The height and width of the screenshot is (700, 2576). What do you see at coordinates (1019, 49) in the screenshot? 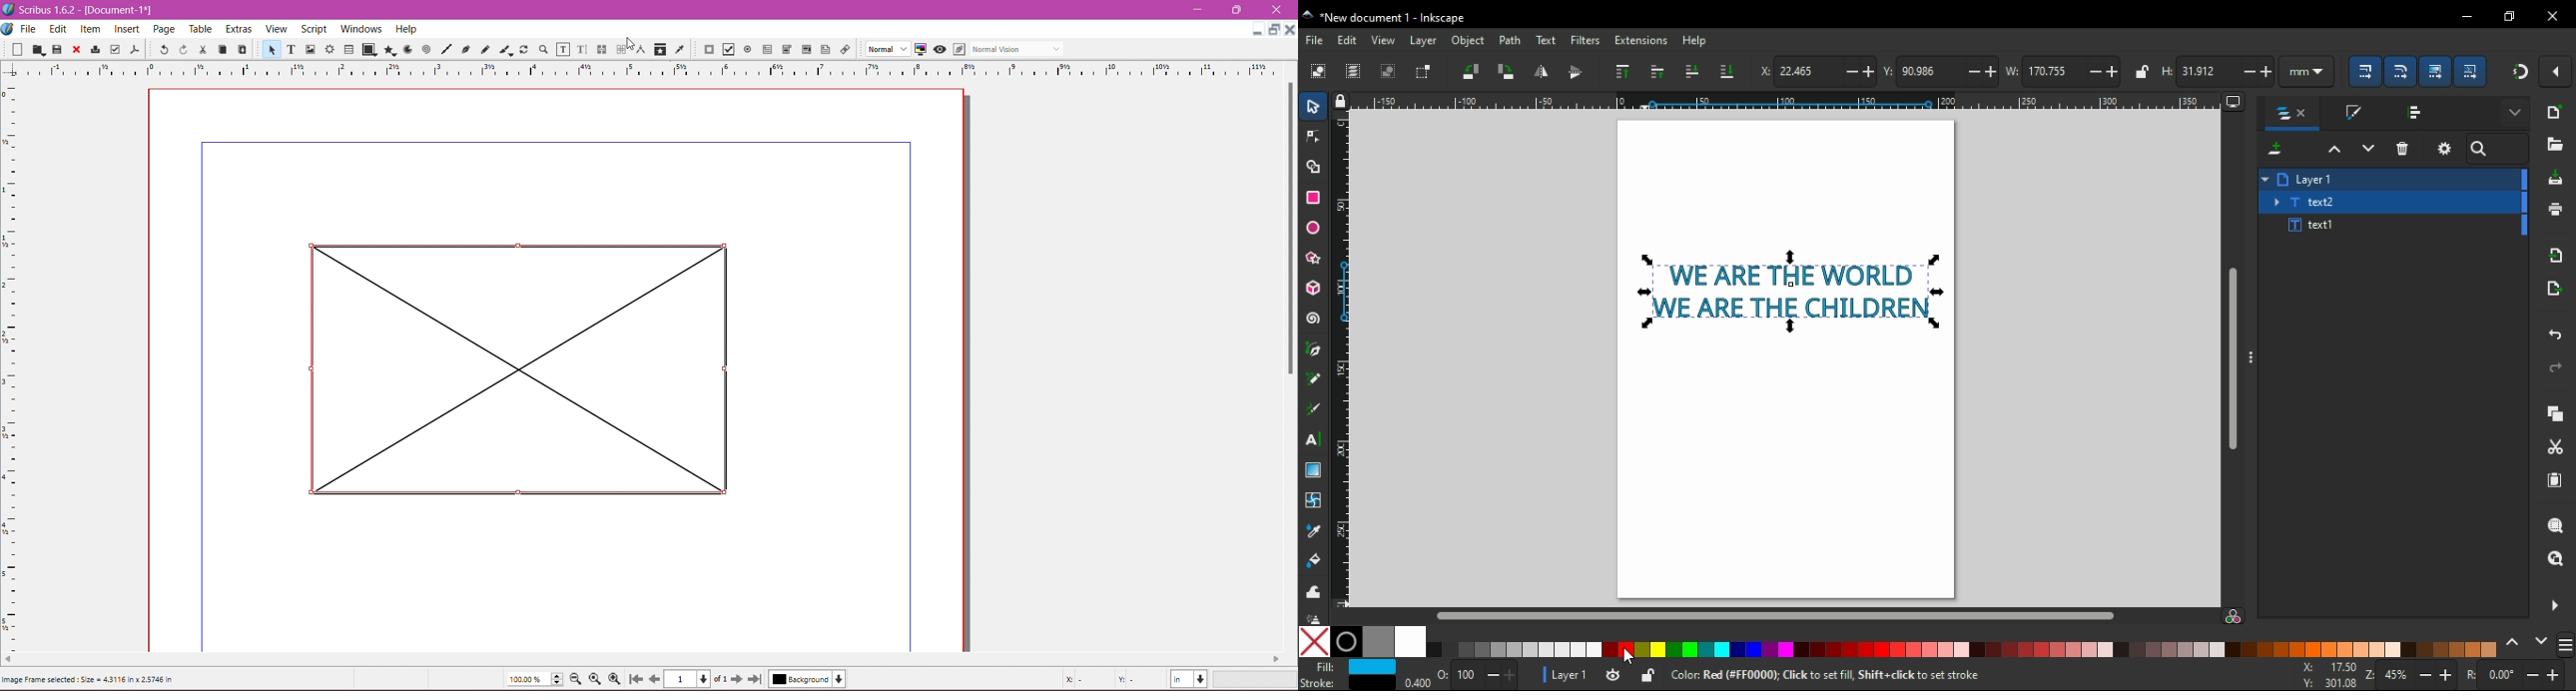
I see `Select visual appearance of the display` at bounding box center [1019, 49].